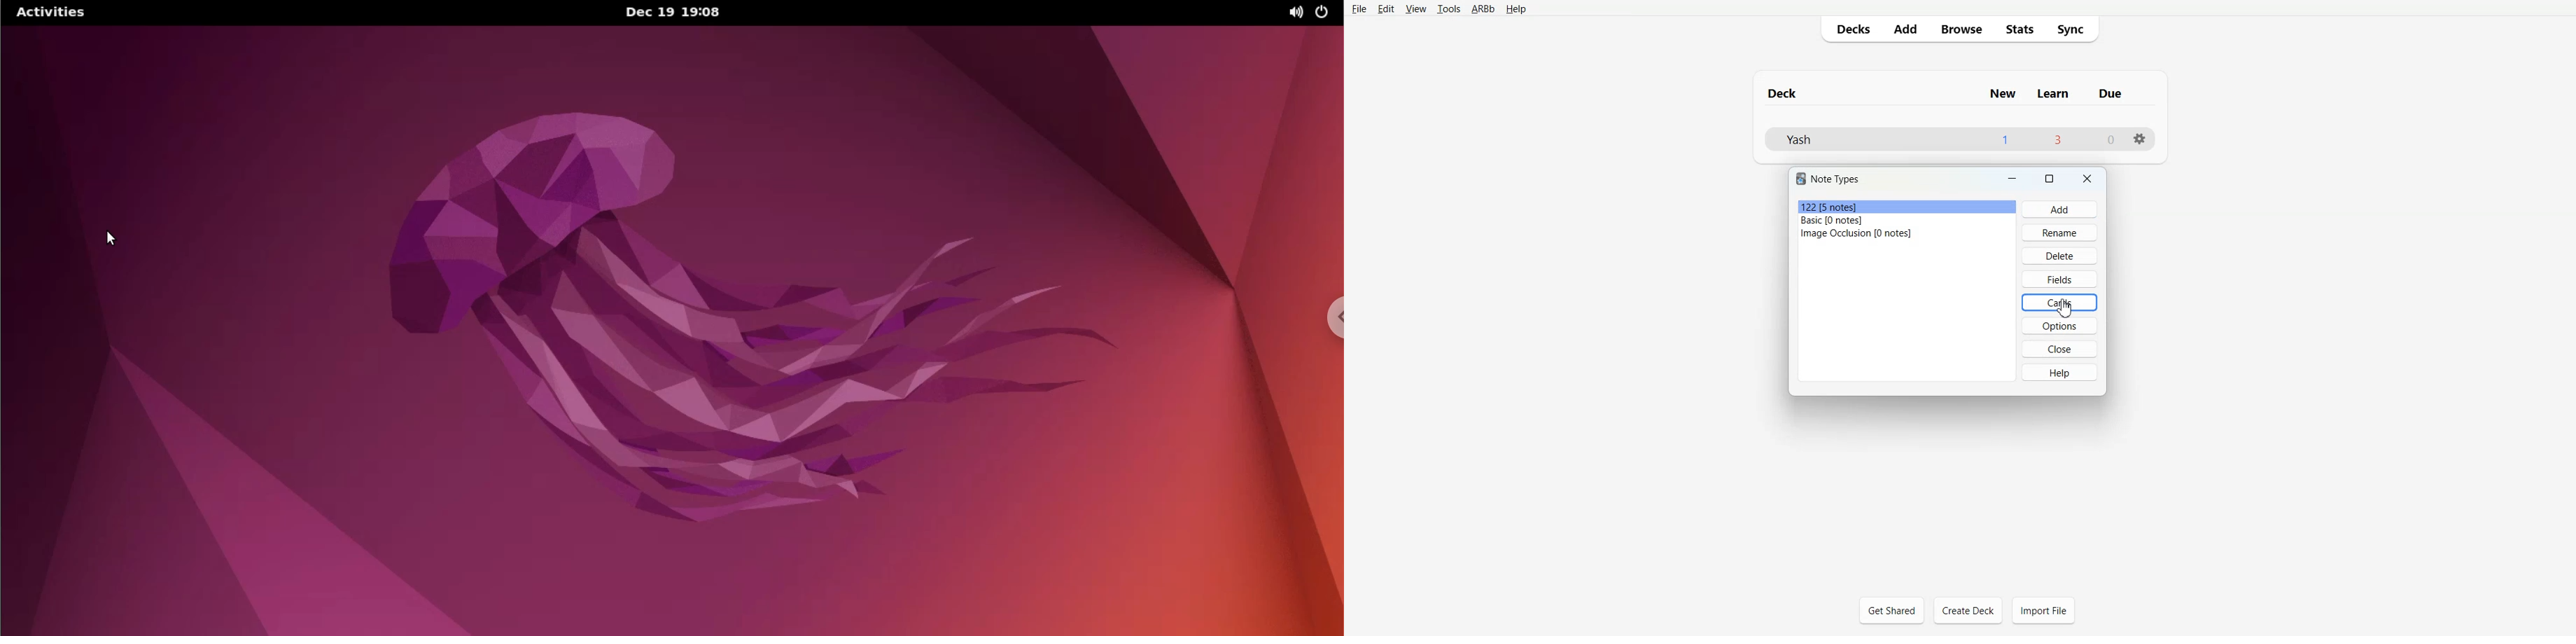  I want to click on File, so click(1359, 9).